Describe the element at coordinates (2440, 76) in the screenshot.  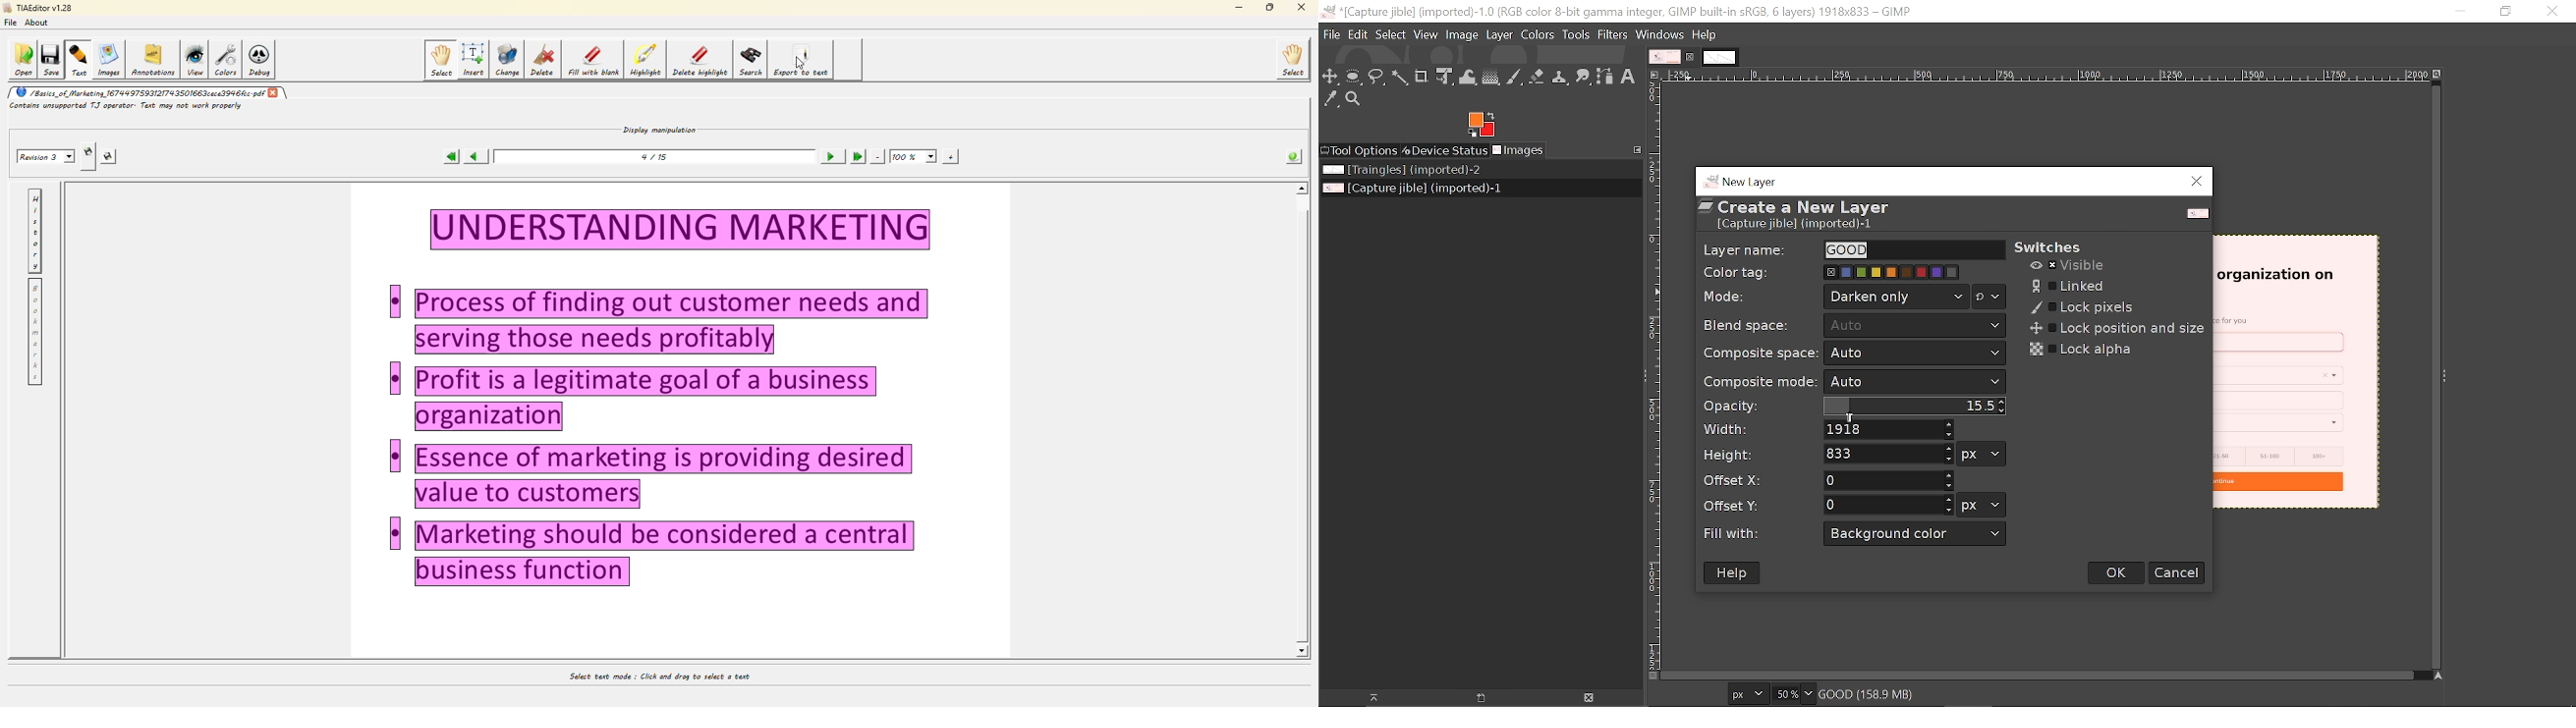
I see `Zoom when window size changes` at that location.